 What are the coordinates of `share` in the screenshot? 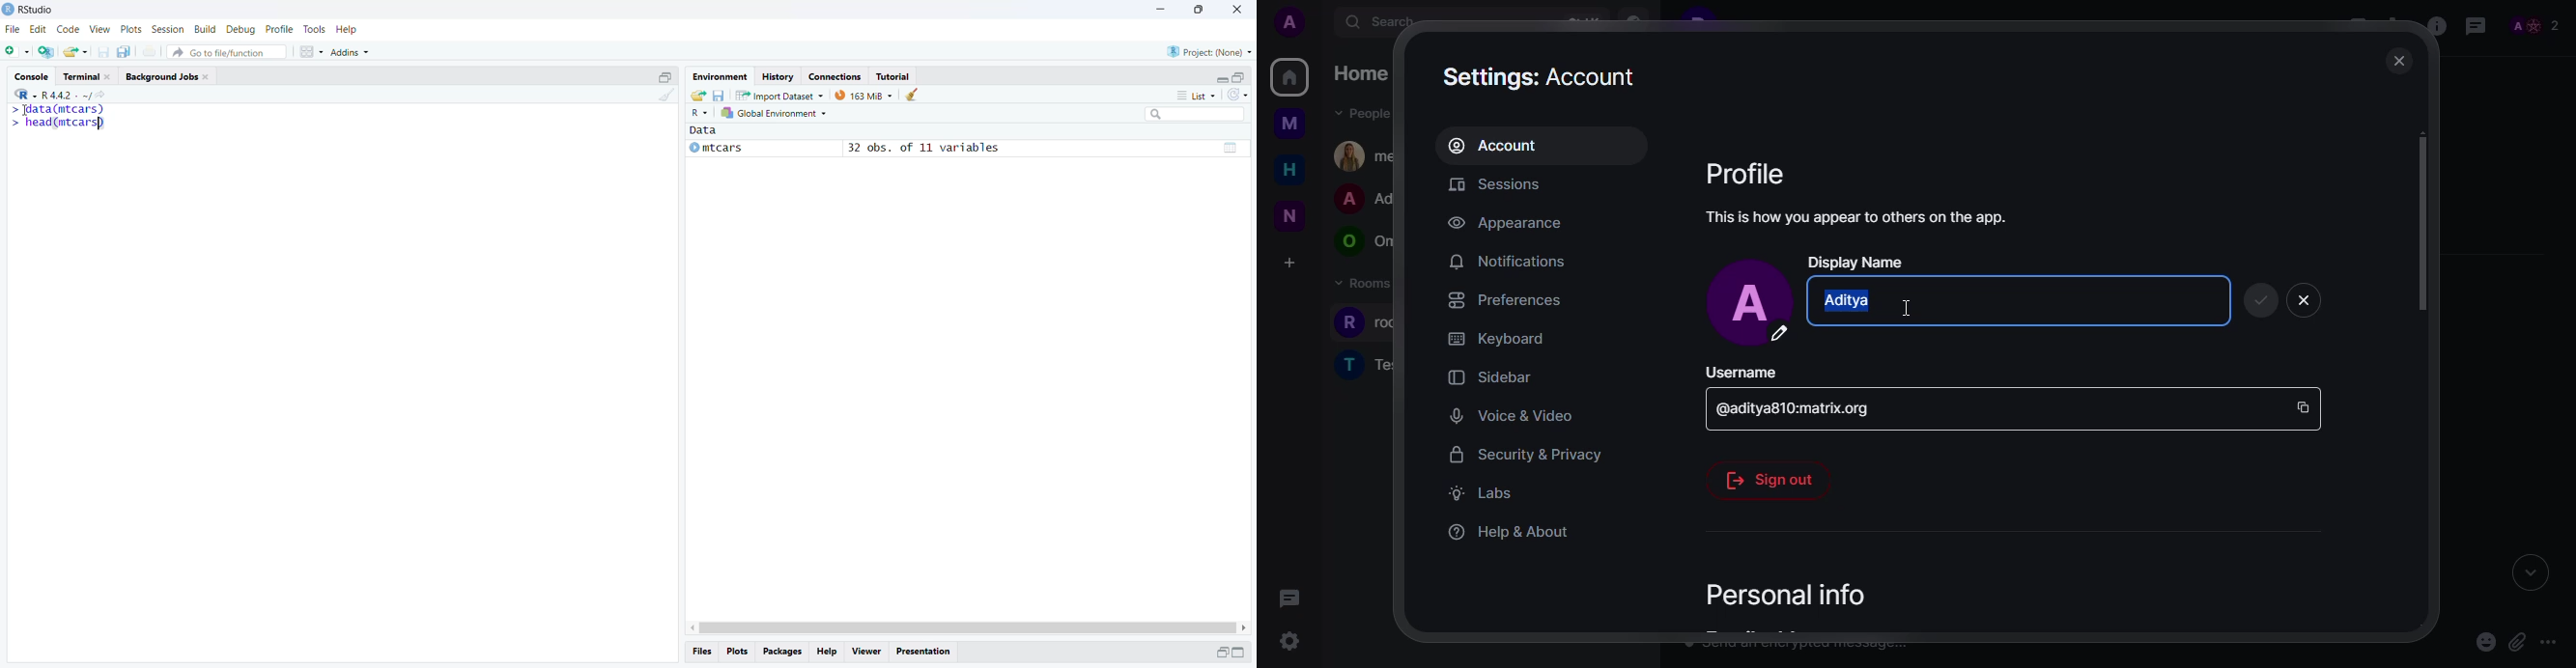 It's located at (698, 96).